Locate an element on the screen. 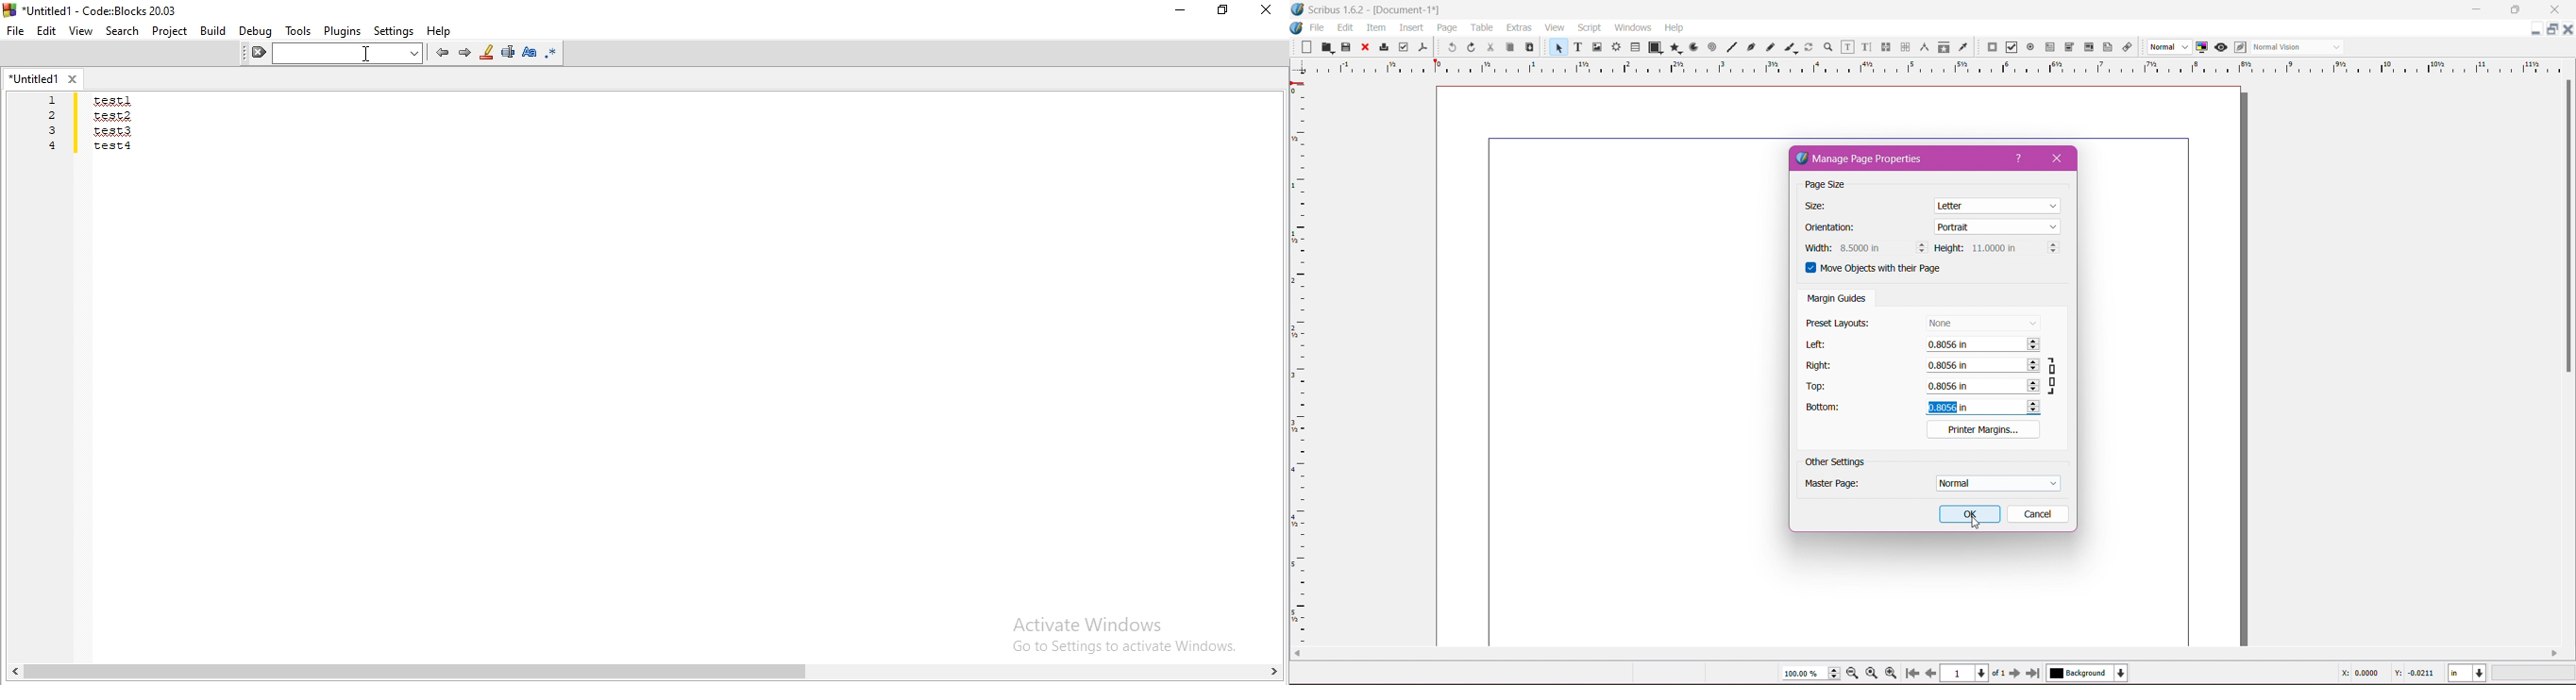 This screenshot has height=700, width=2576. Other Settings is located at coordinates (1836, 462).